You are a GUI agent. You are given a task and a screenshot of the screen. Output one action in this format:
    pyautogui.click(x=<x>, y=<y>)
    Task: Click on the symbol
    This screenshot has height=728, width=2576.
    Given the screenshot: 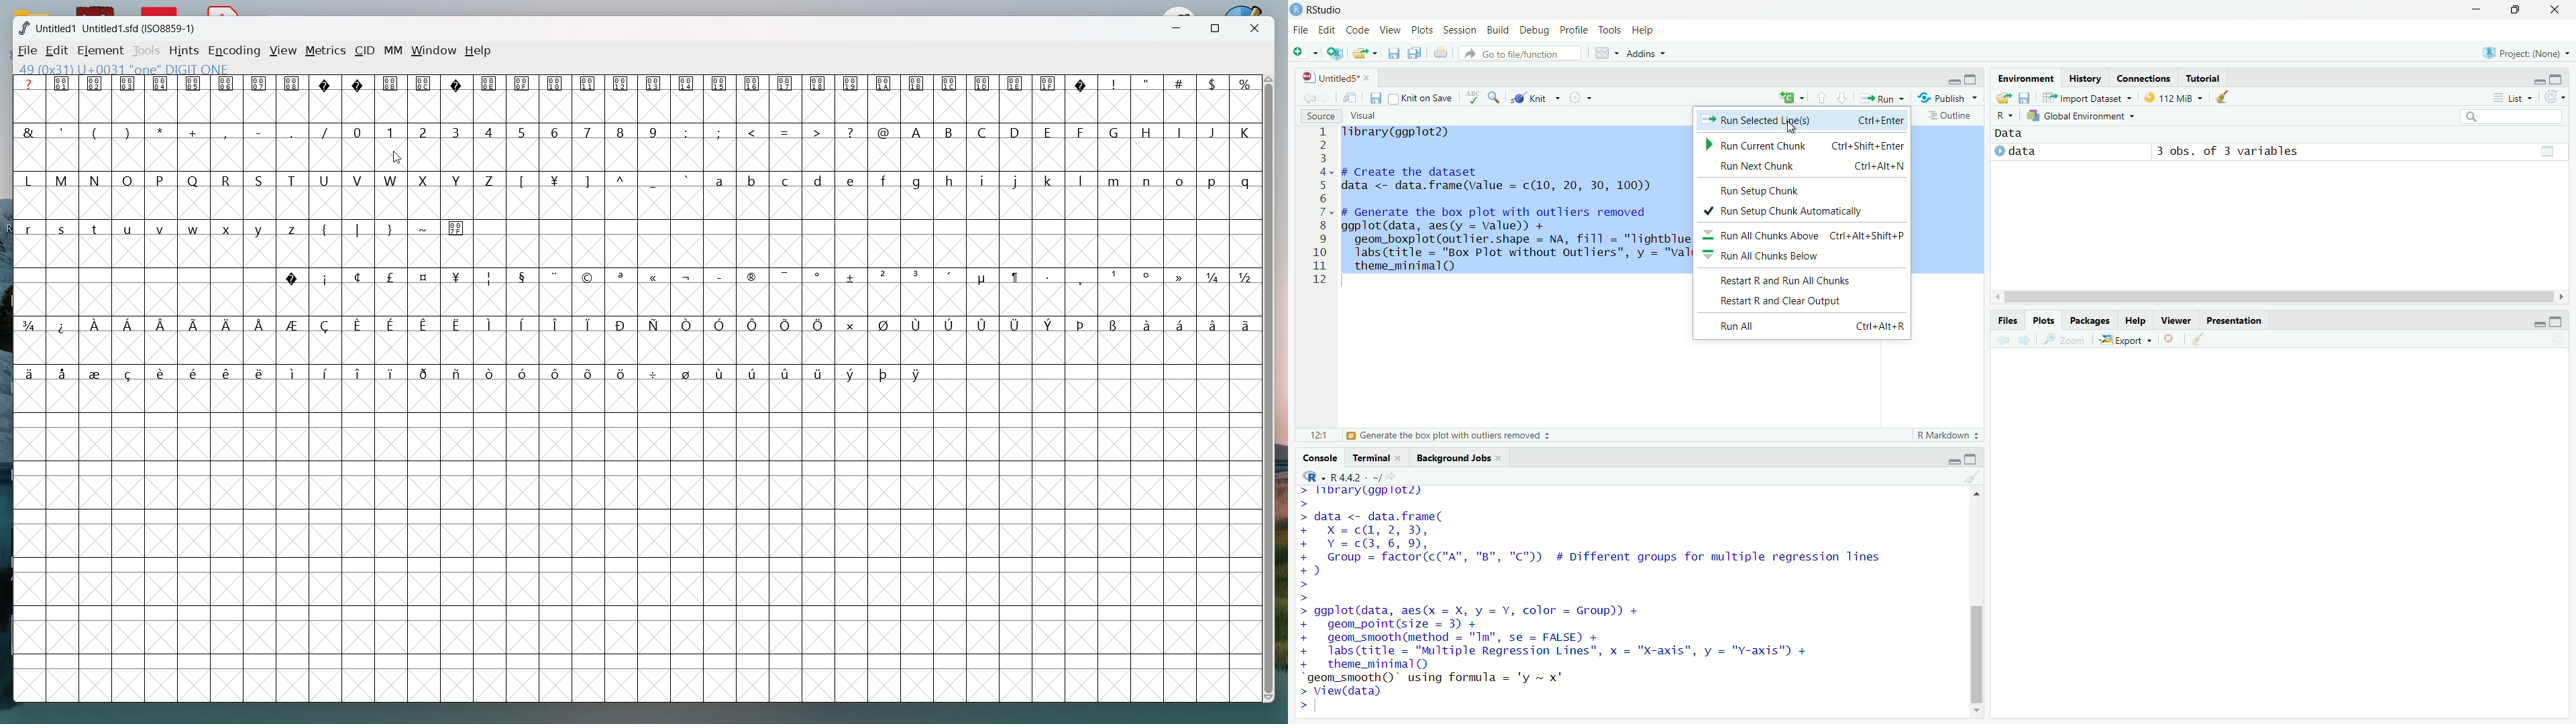 What is the action you would take?
    pyautogui.click(x=784, y=276)
    